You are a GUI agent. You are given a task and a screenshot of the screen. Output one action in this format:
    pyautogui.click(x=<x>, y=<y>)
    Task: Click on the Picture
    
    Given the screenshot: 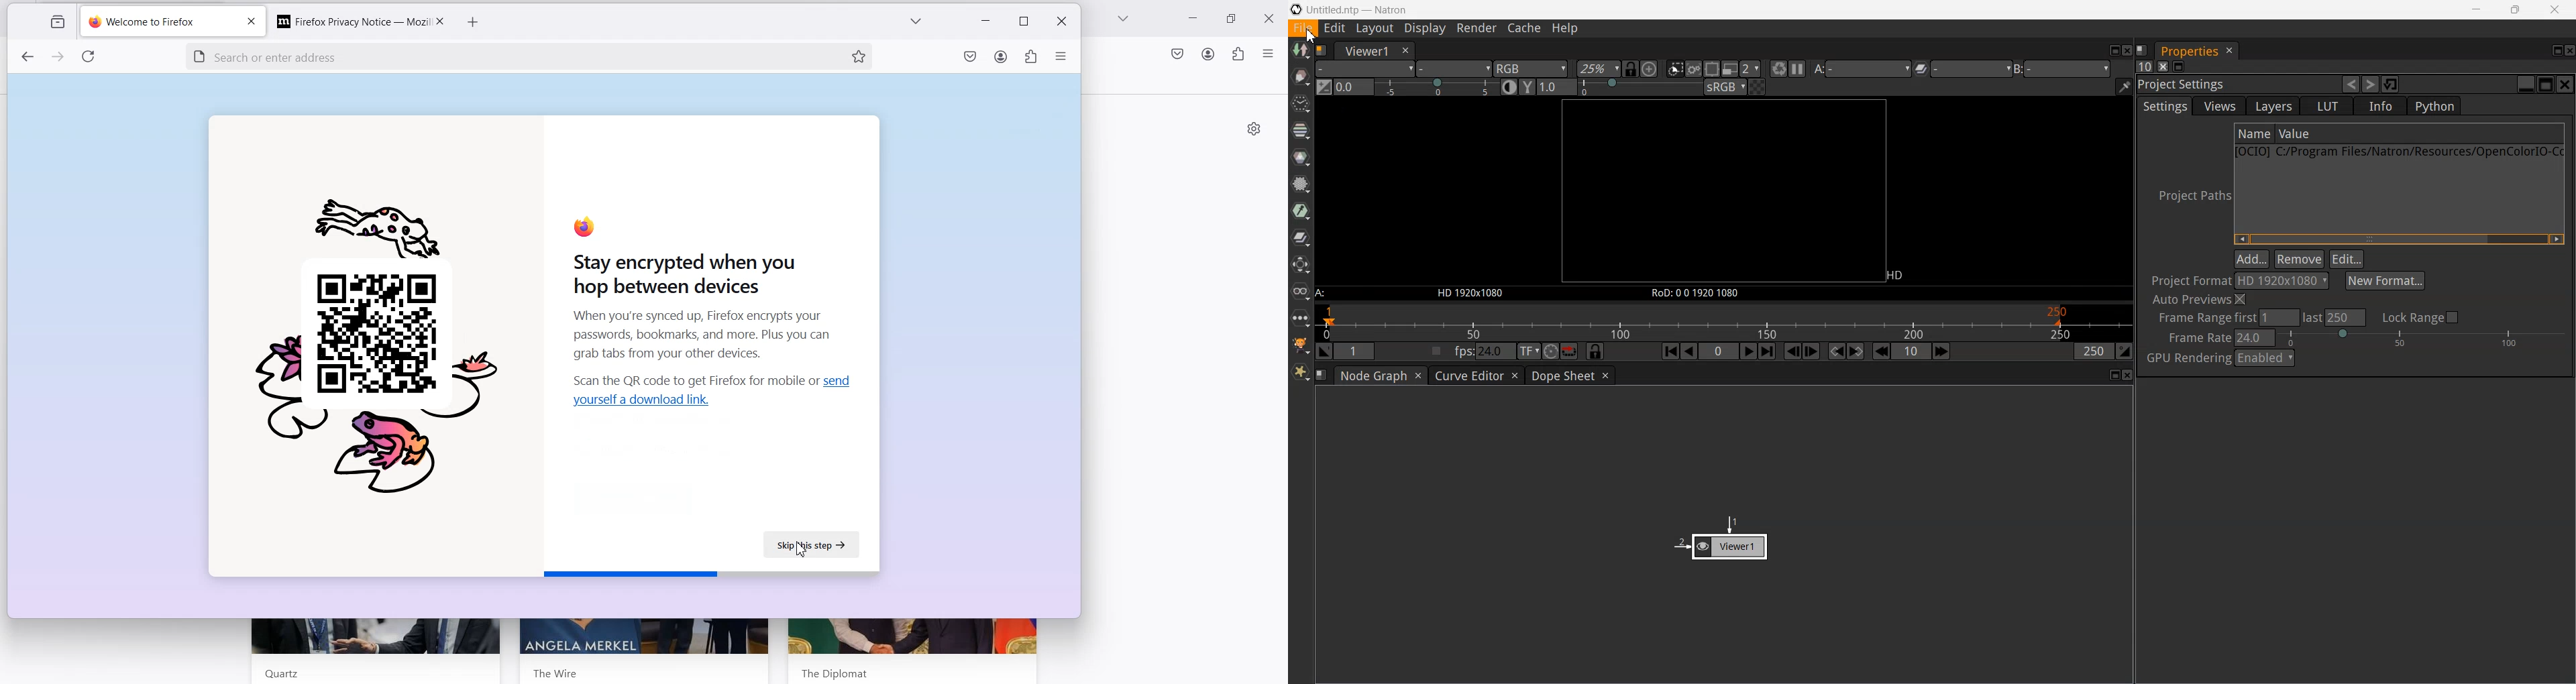 What is the action you would take?
    pyautogui.click(x=370, y=335)
    